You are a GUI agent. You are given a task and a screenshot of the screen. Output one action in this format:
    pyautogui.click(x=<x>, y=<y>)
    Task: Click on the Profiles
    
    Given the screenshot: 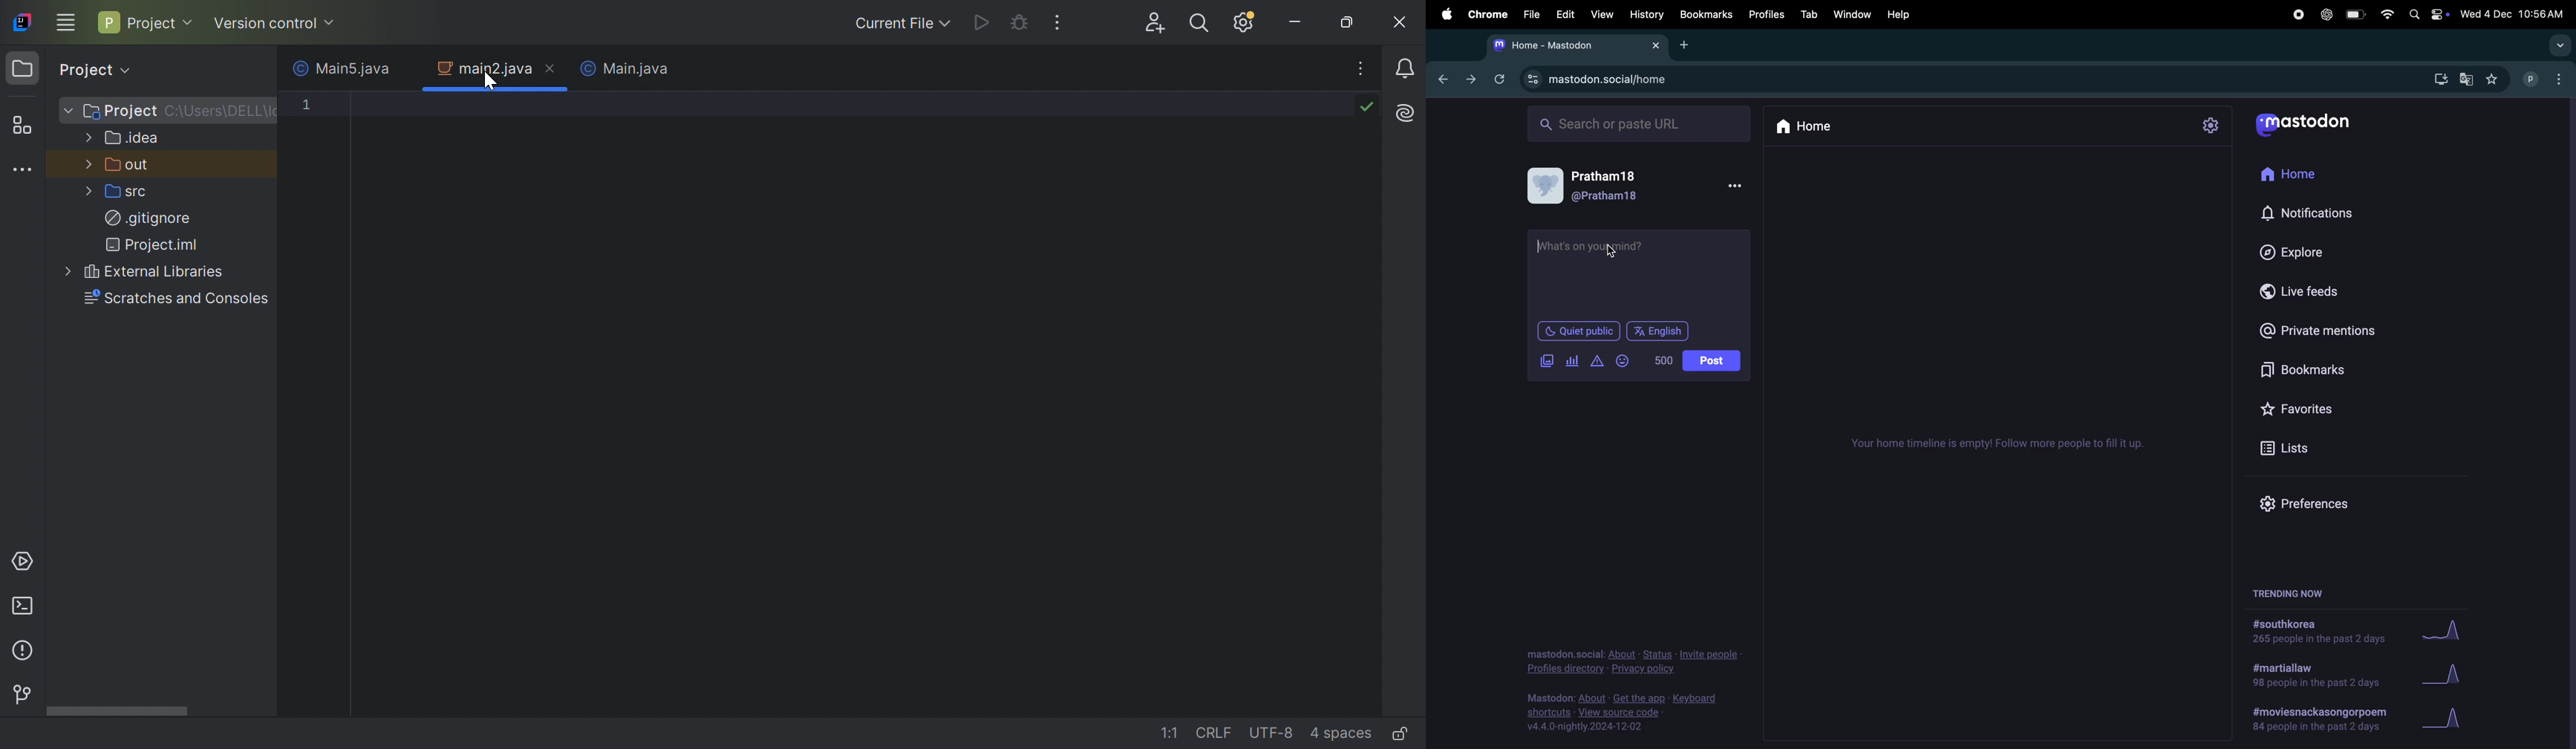 What is the action you would take?
    pyautogui.click(x=1766, y=13)
    